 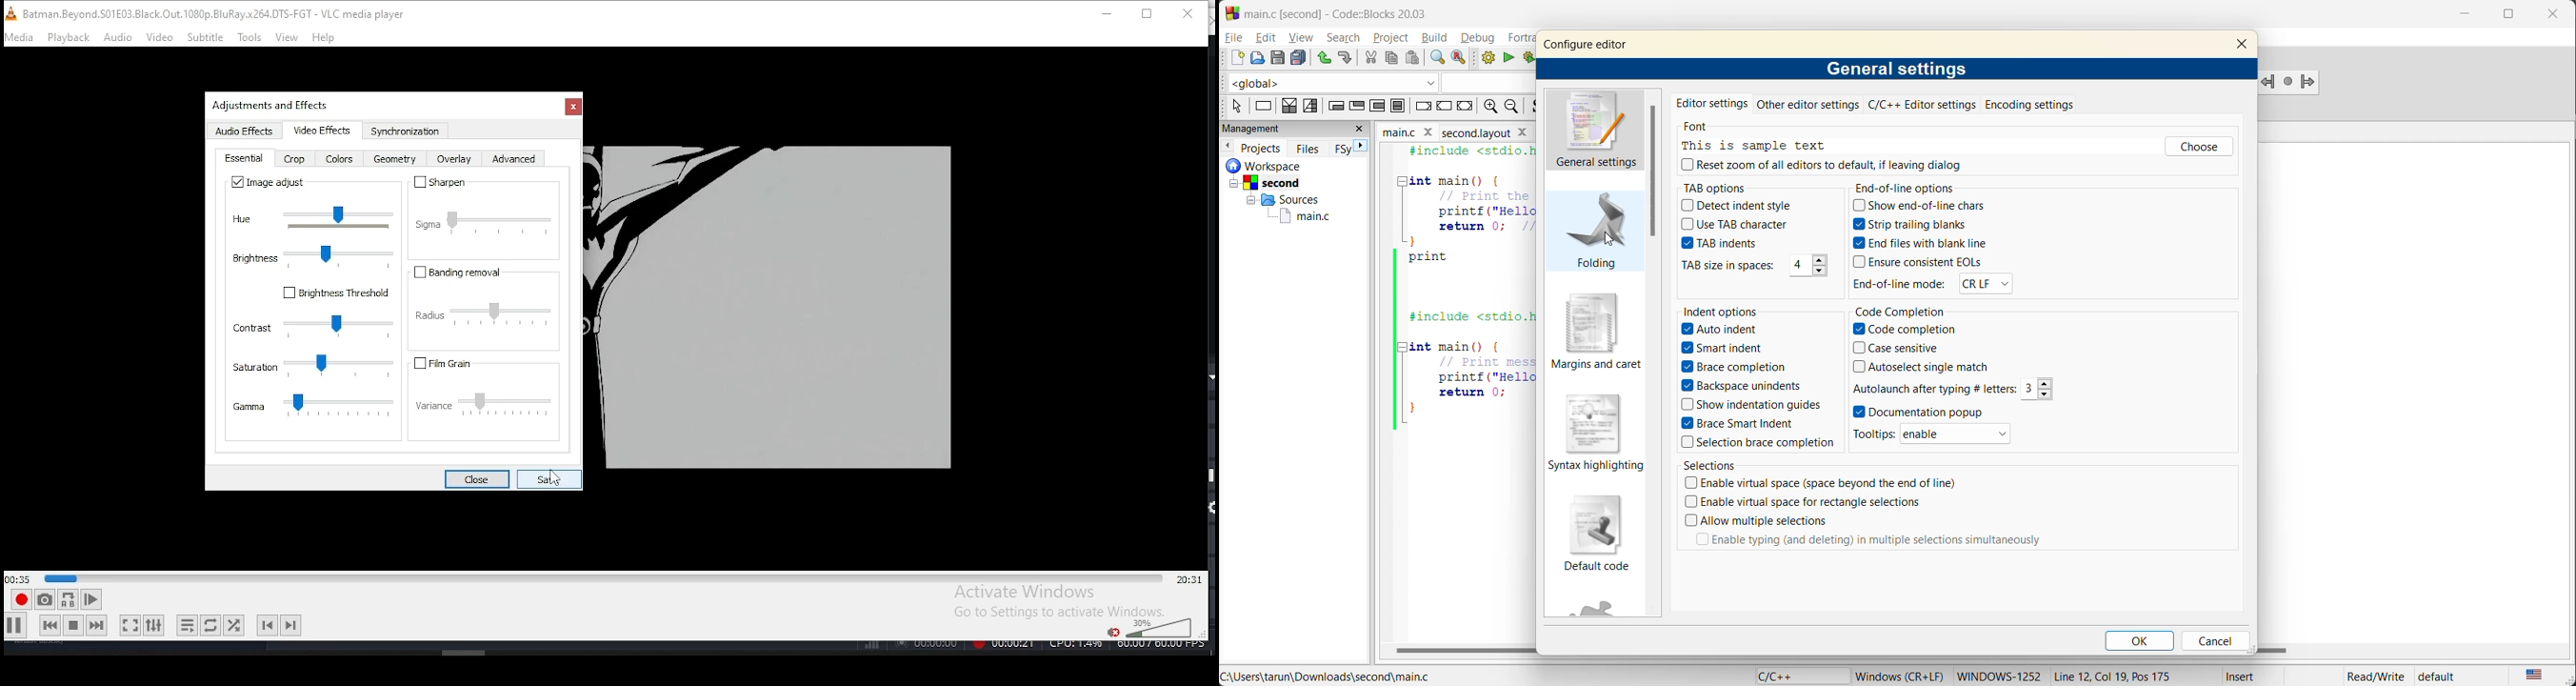 I want to click on variance settings slider, so click(x=490, y=408).